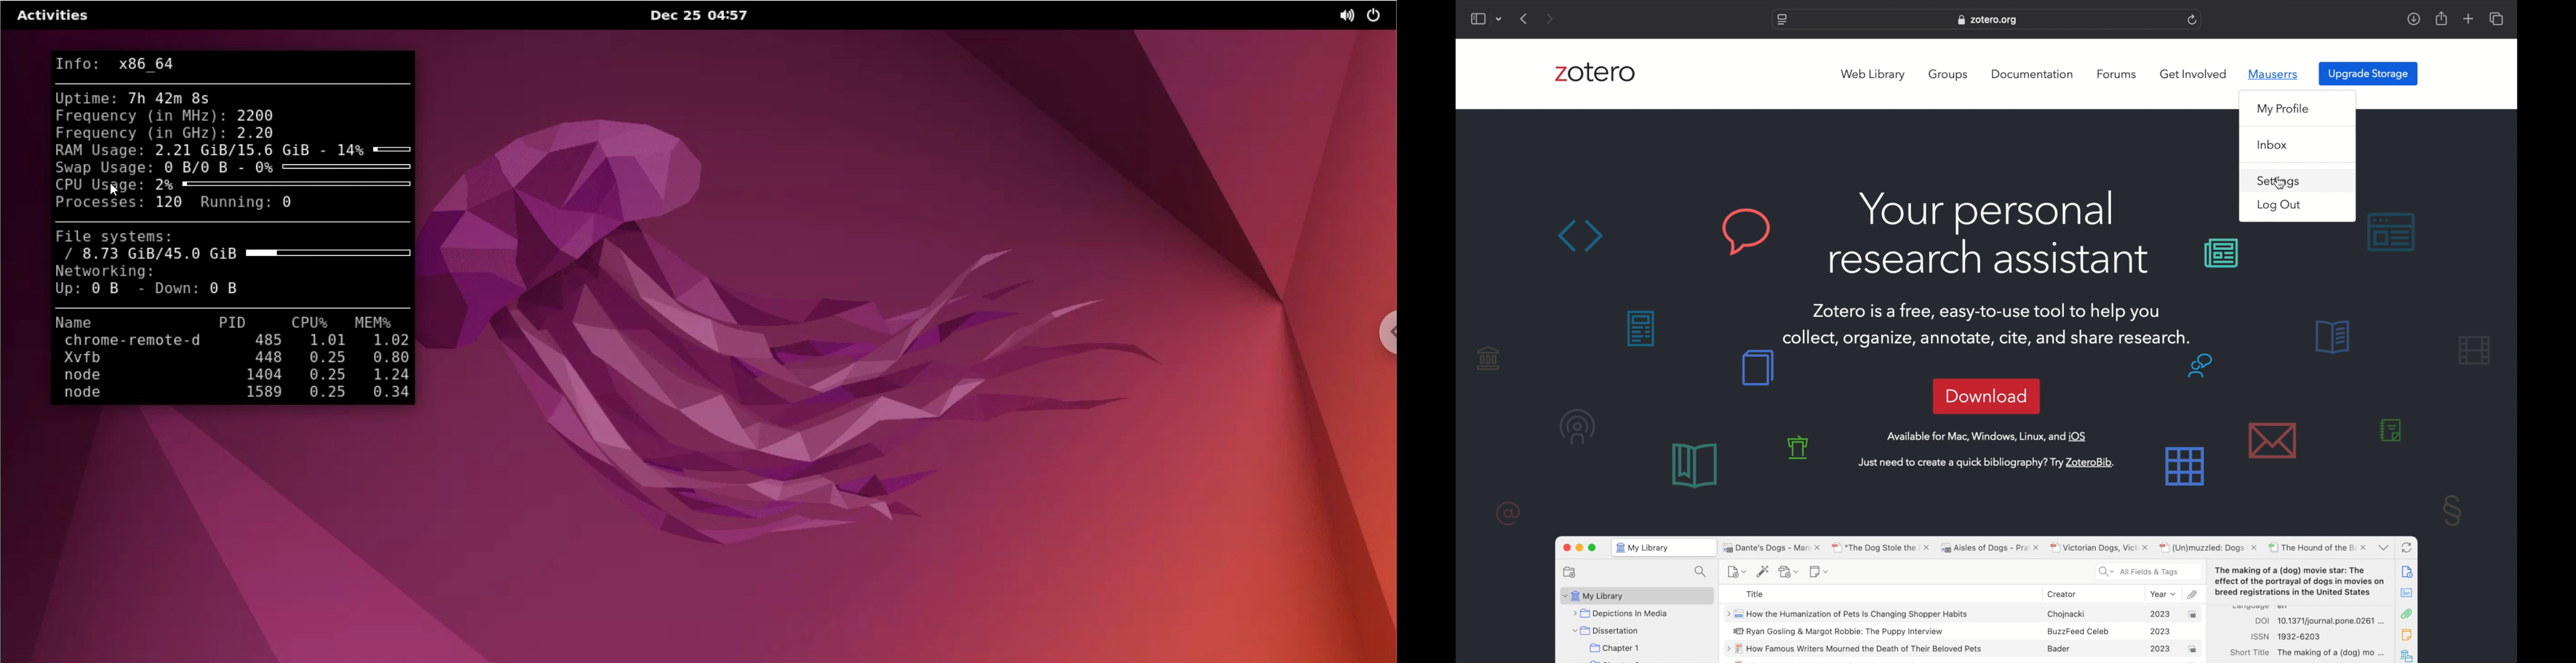 Image resolution: width=2576 pixels, height=672 pixels. Describe the element at coordinates (2117, 74) in the screenshot. I see `forums` at that location.